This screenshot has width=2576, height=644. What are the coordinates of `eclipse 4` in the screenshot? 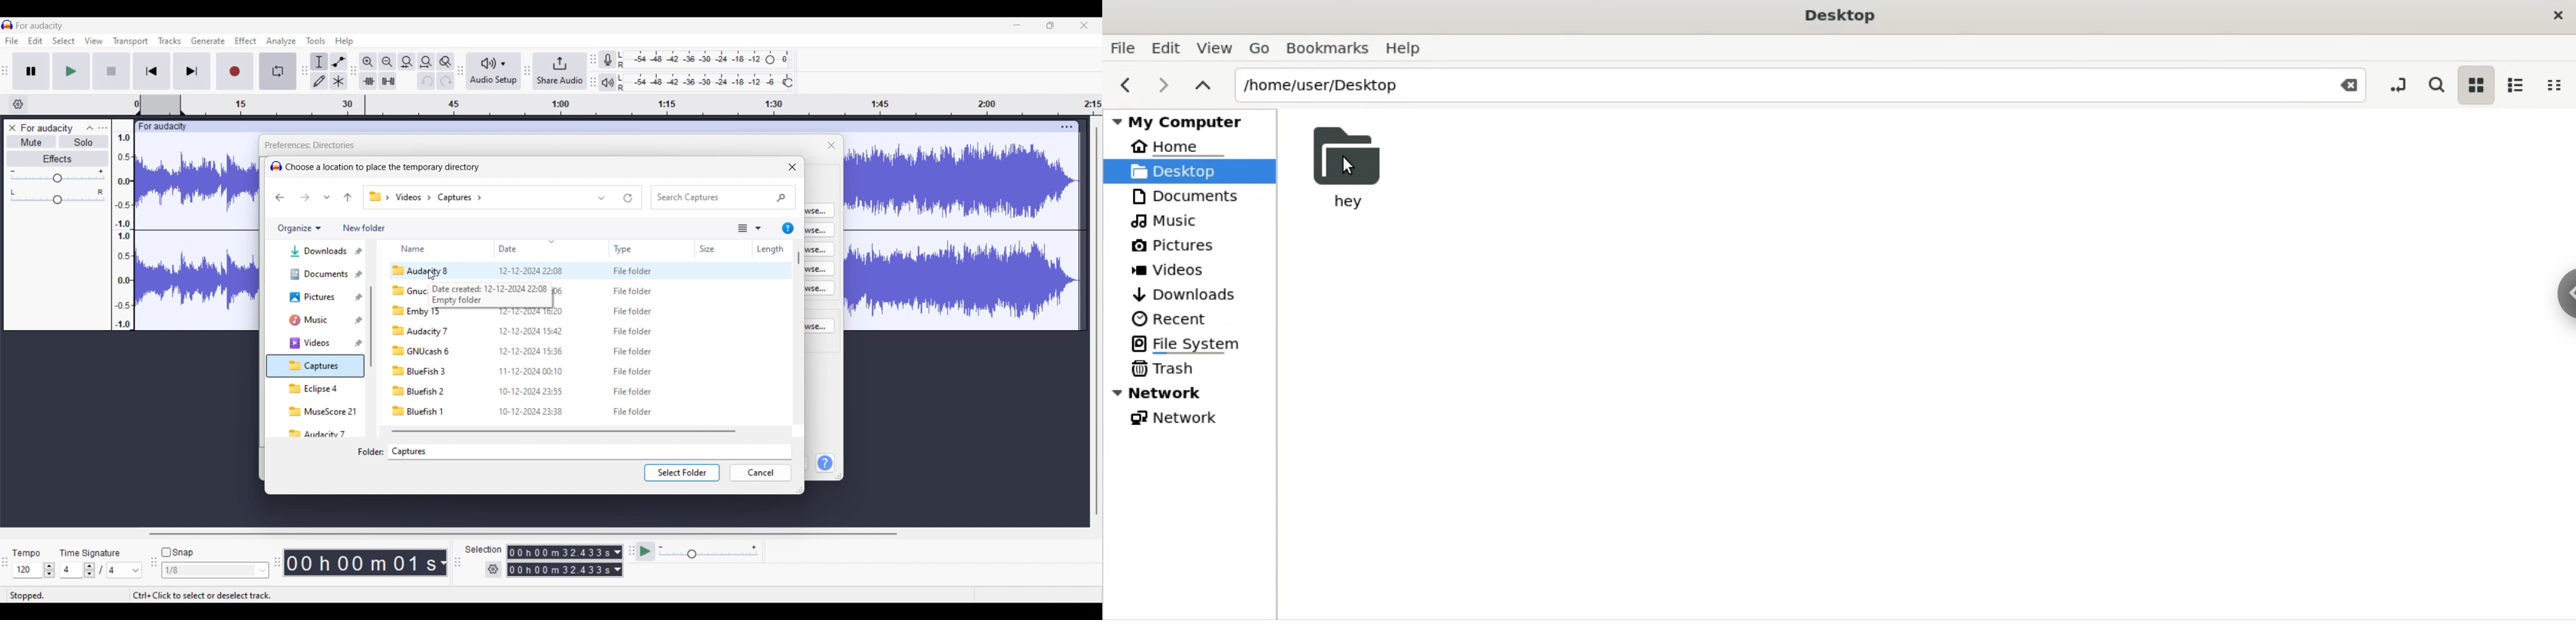 It's located at (315, 388).